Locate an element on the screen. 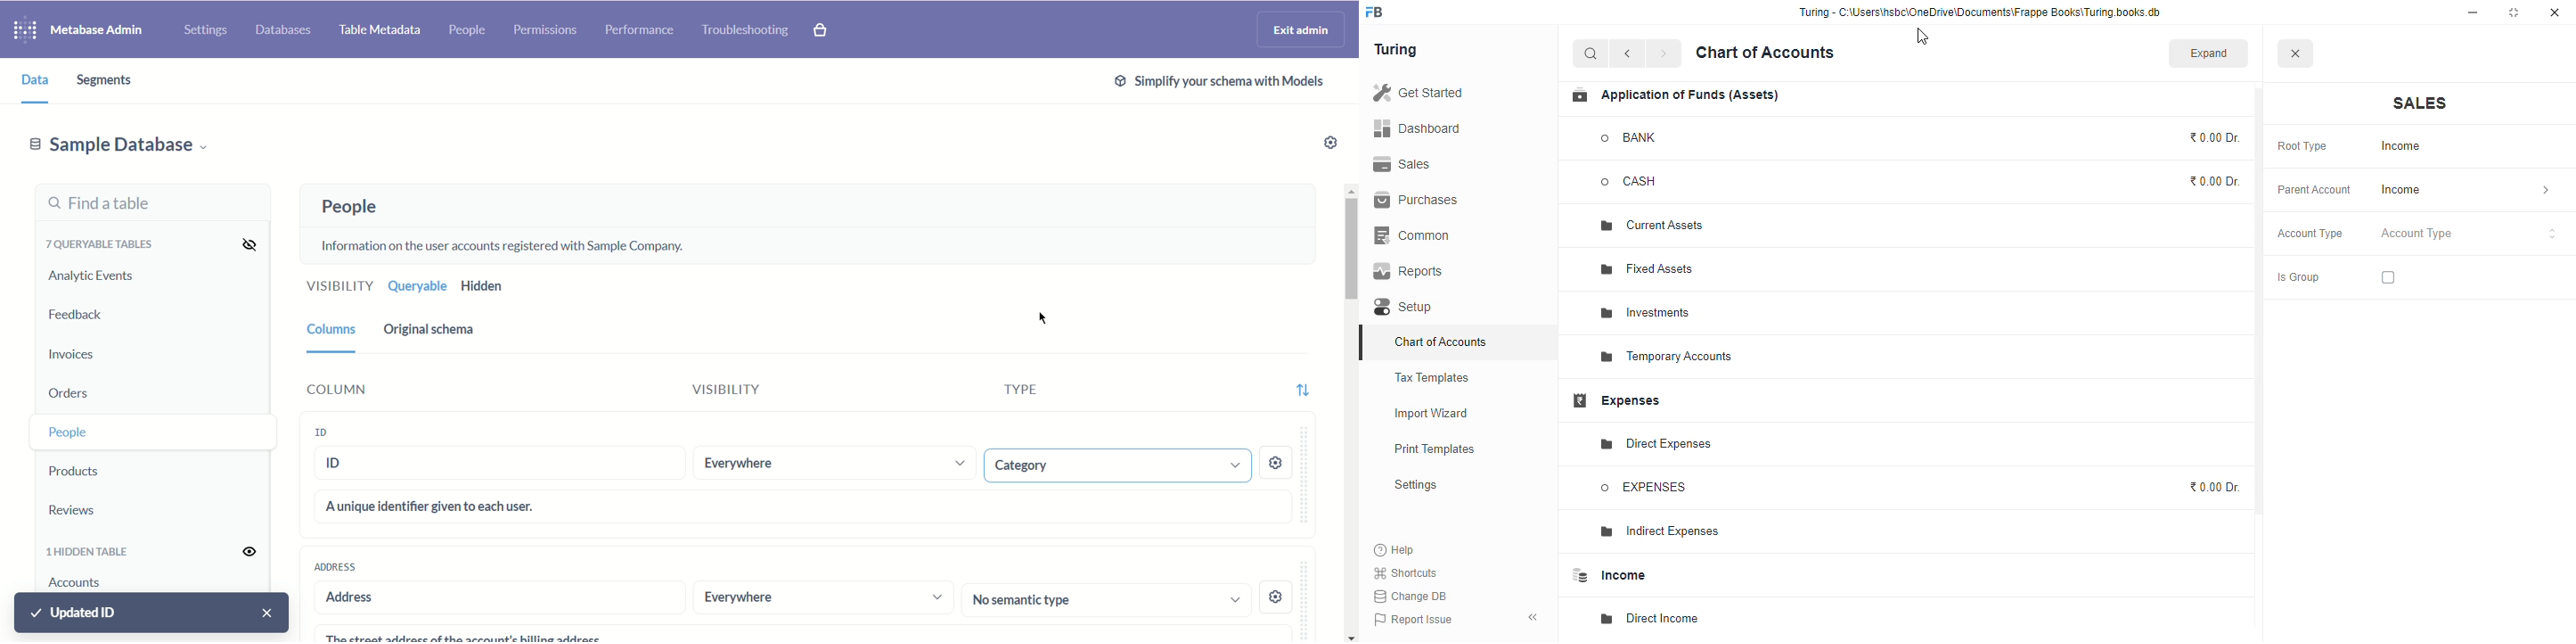  close is located at coordinates (2294, 53).